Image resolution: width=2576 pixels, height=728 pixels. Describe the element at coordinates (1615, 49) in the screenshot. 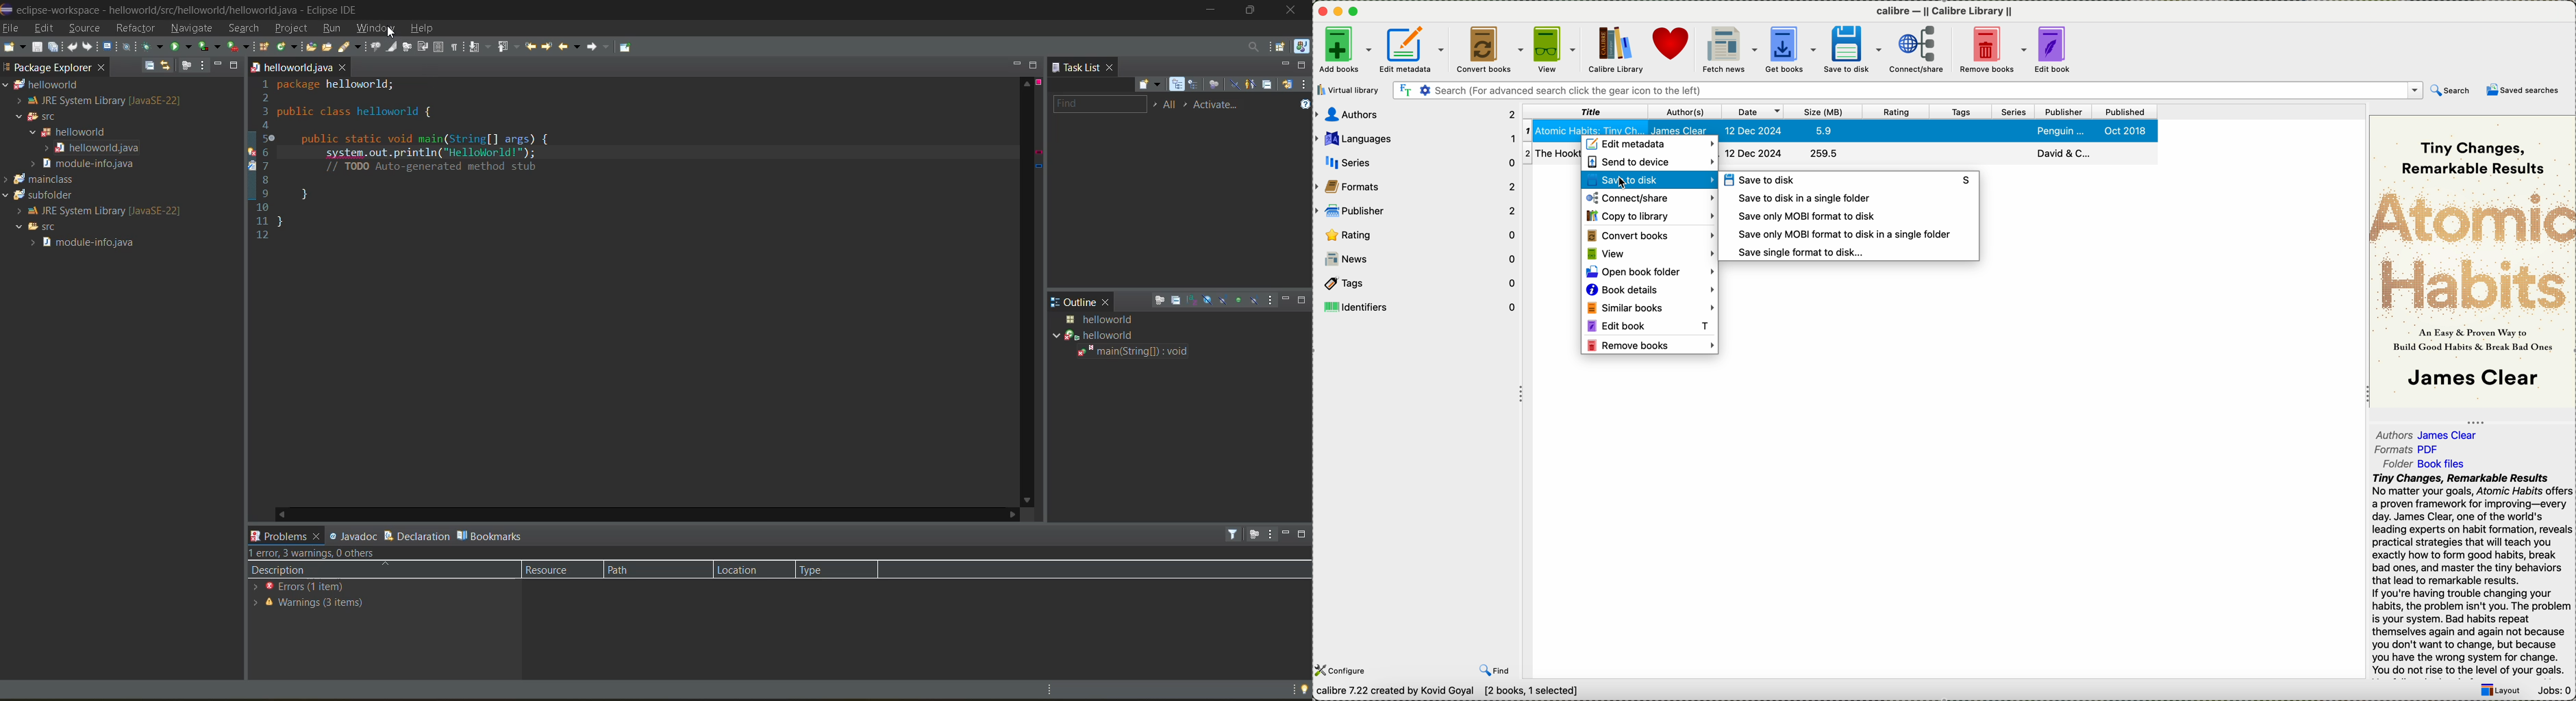

I see `Calibre library` at that location.